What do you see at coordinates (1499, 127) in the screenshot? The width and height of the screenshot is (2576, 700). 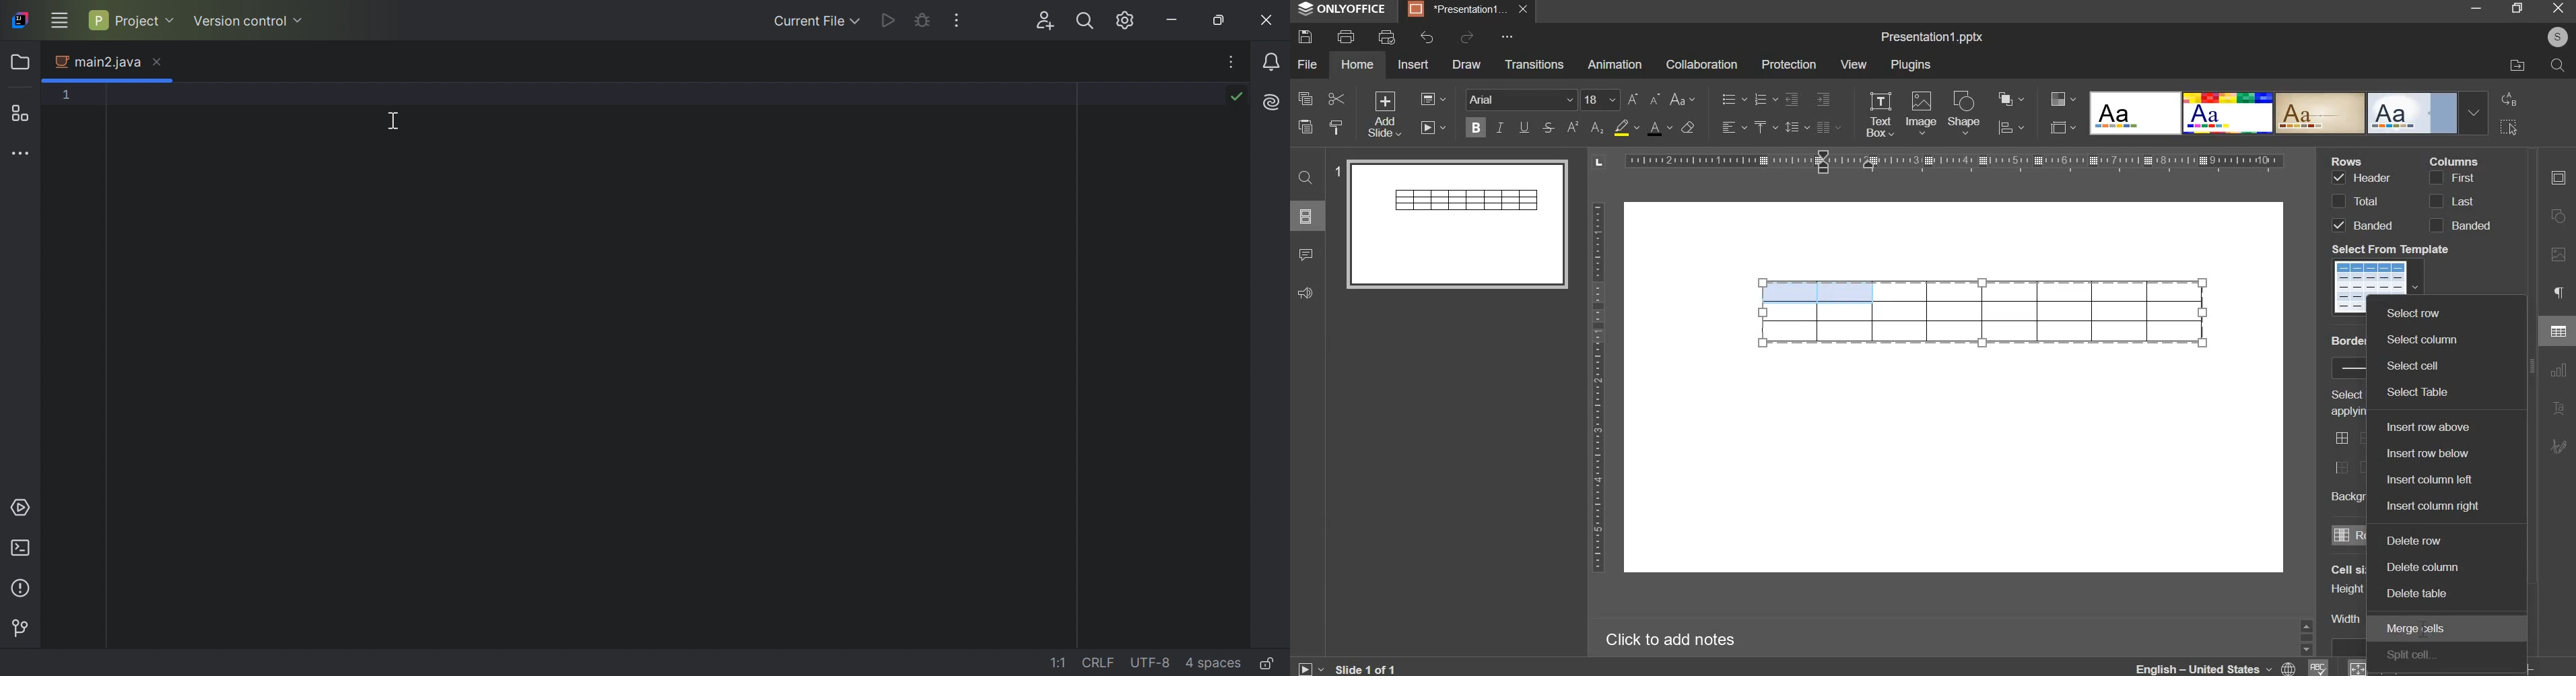 I see `italics` at bounding box center [1499, 127].